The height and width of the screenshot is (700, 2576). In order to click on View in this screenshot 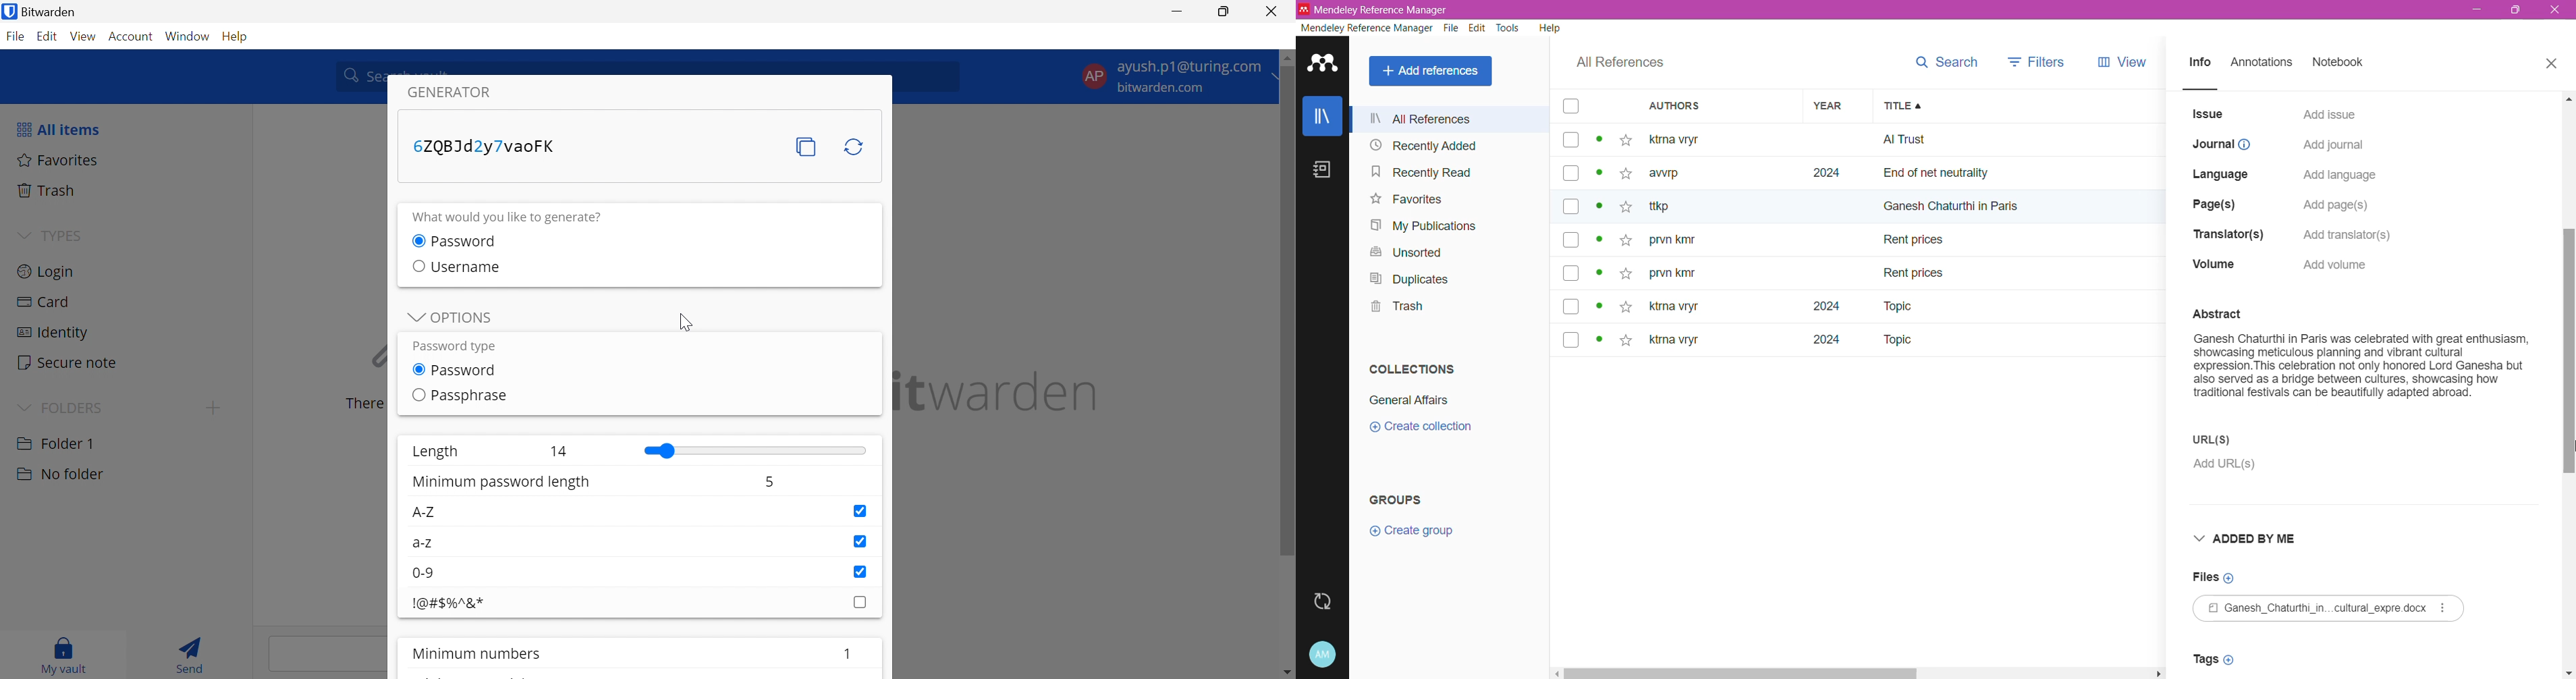, I will do `click(84, 36)`.